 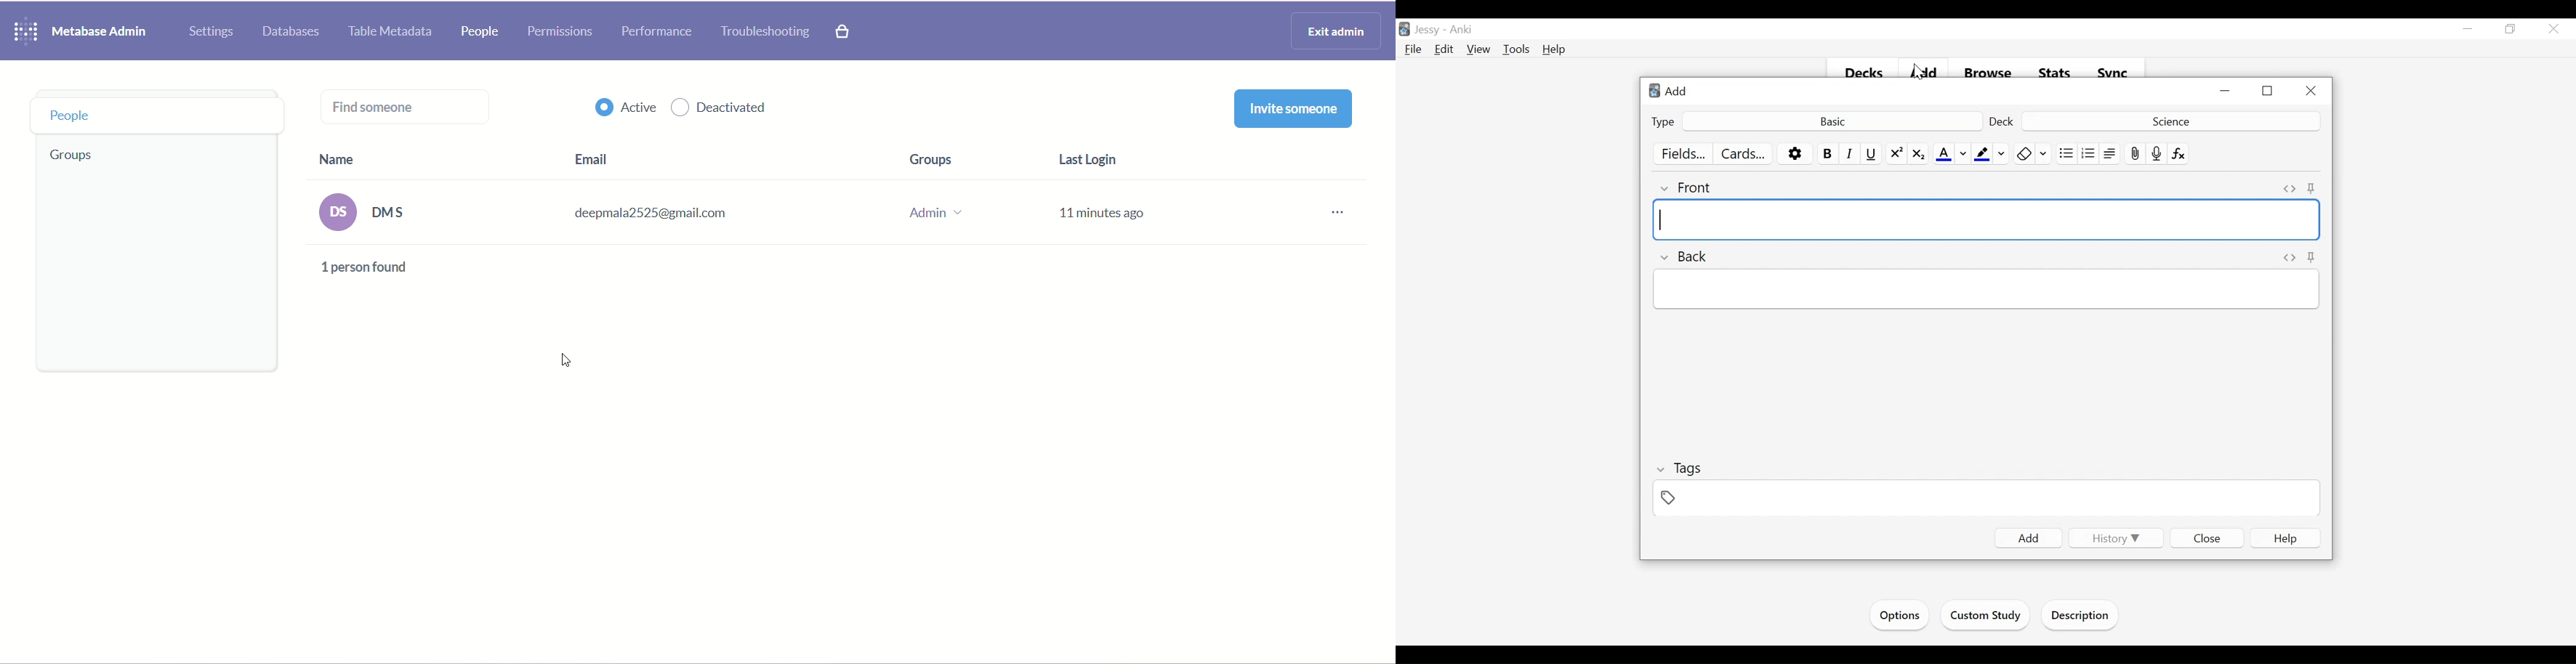 What do you see at coordinates (1926, 74) in the screenshot?
I see `Add` at bounding box center [1926, 74].